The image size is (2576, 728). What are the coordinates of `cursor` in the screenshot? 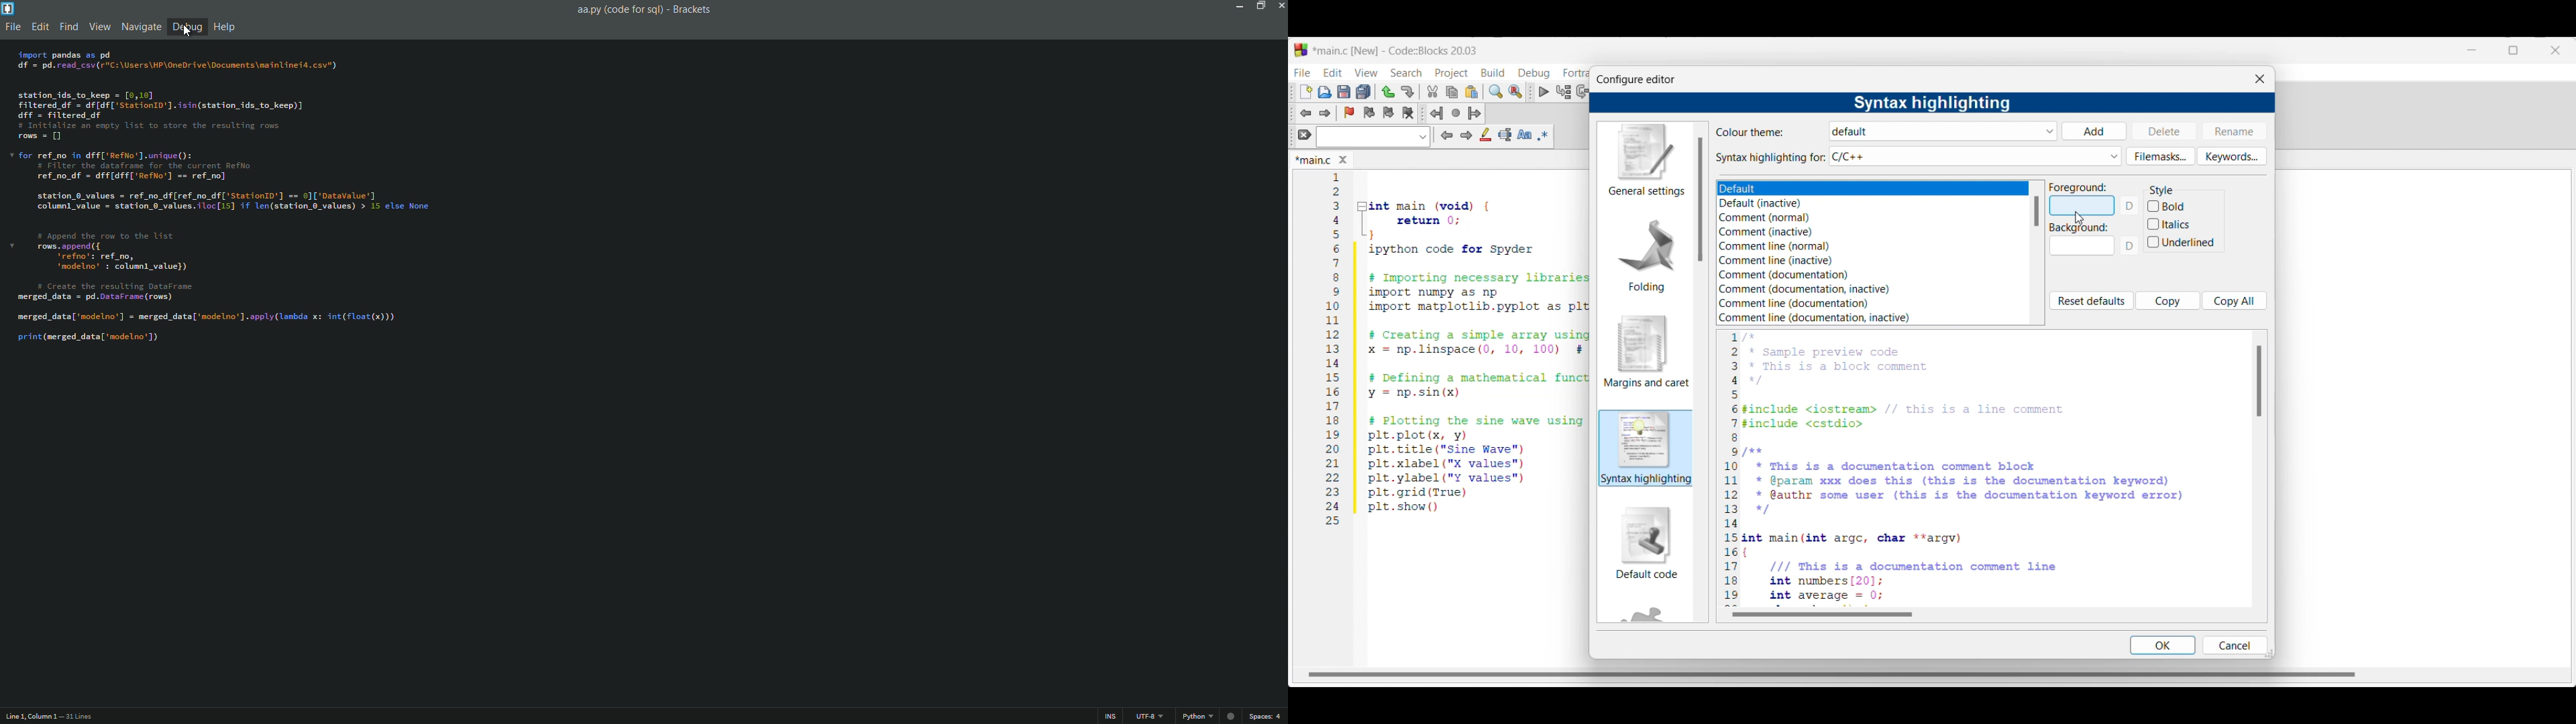 It's located at (189, 29).